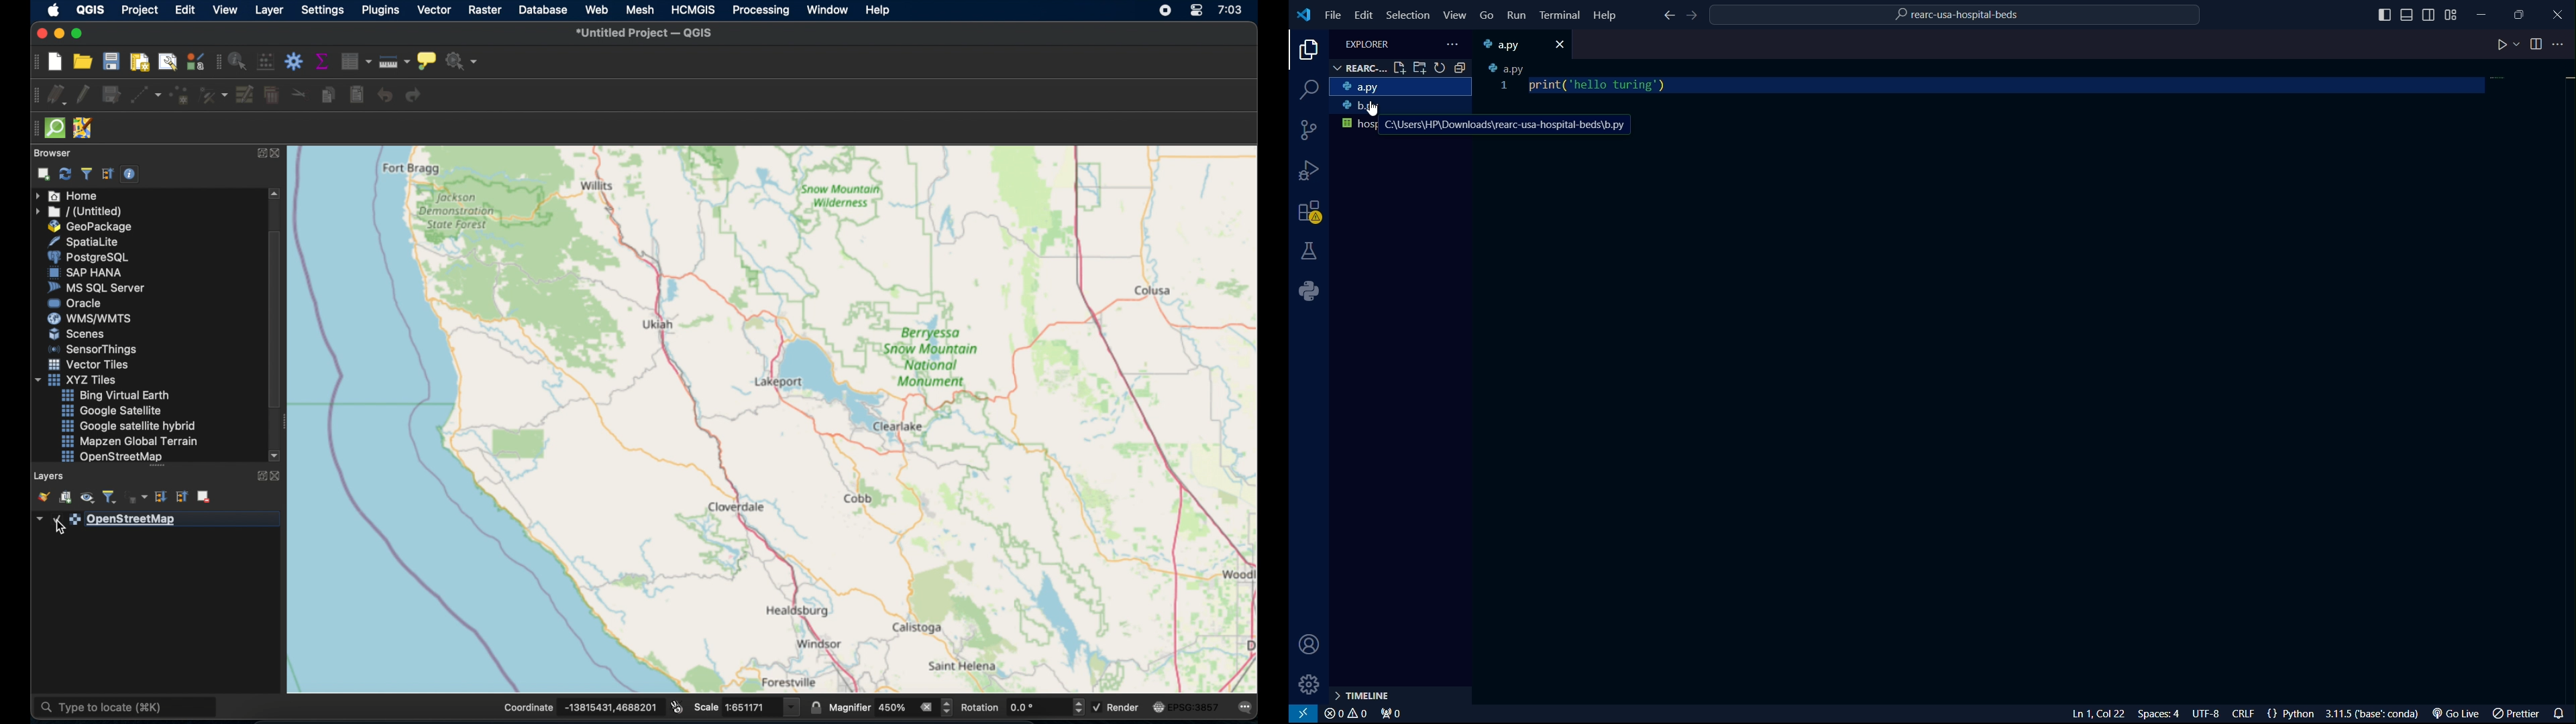 The image size is (2576, 728). What do you see at coordinates (2292, 714) in the screenshot?
I see `{} Python` at bounding box center [2292, 714].